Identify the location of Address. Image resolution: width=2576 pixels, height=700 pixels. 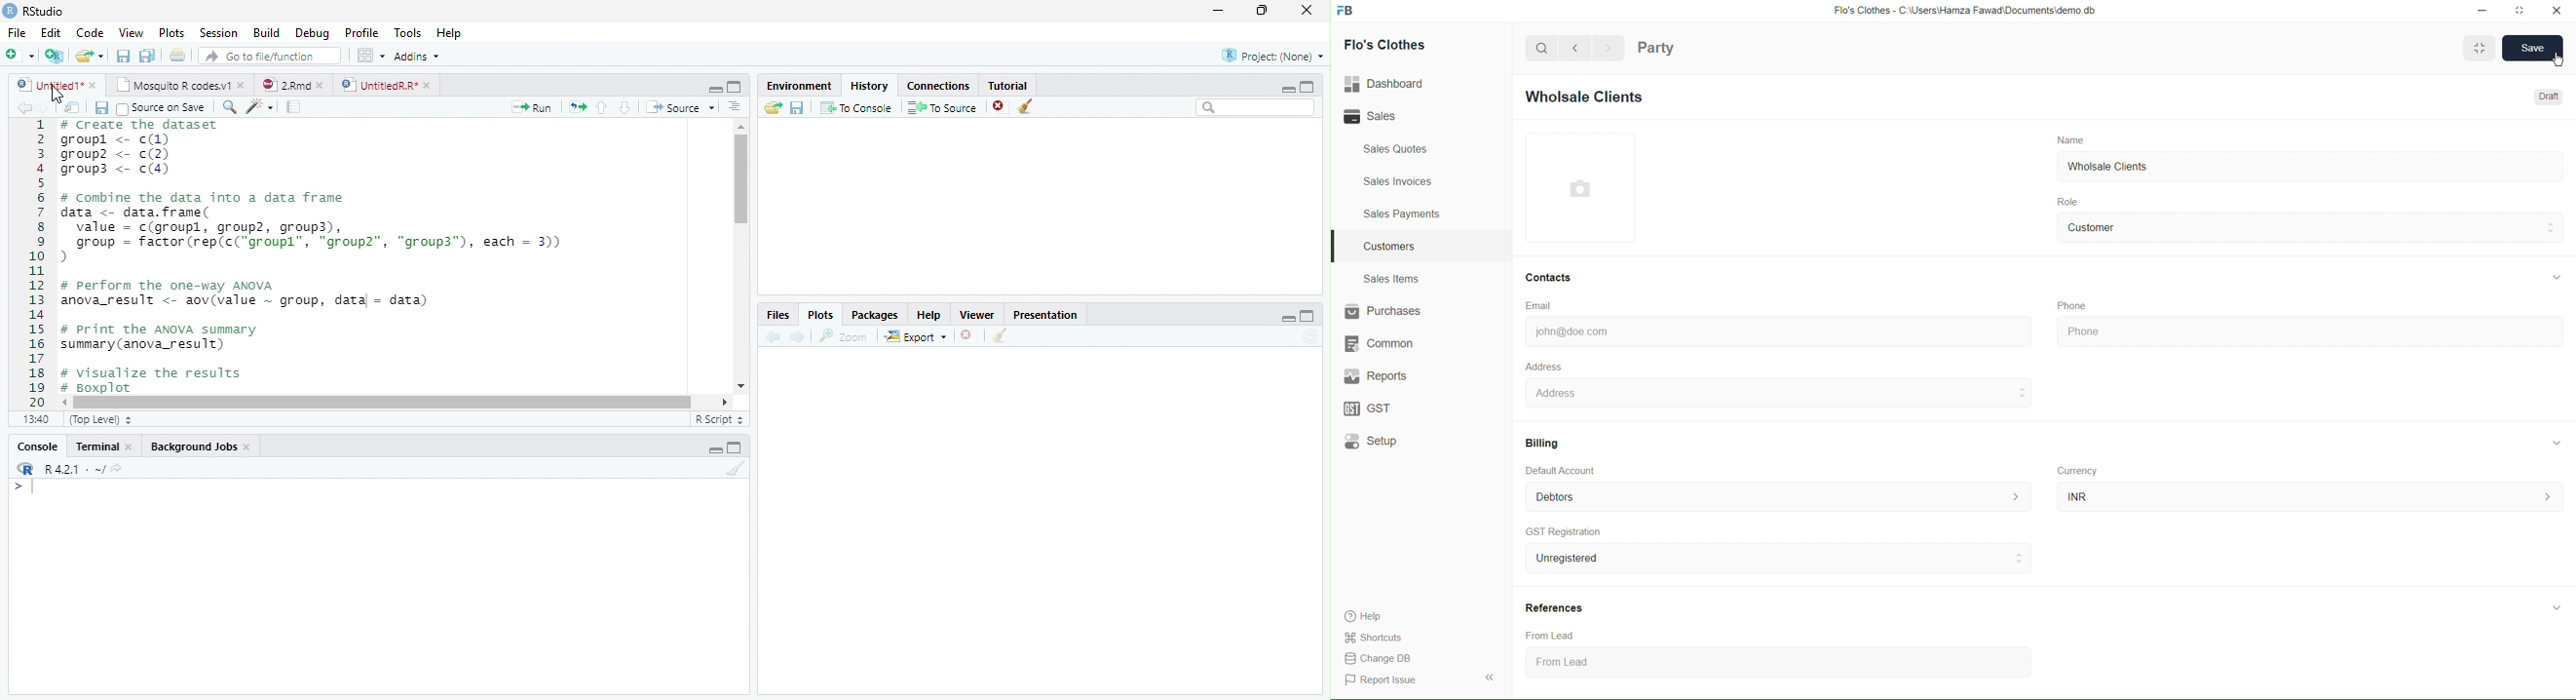
(1544, 365).